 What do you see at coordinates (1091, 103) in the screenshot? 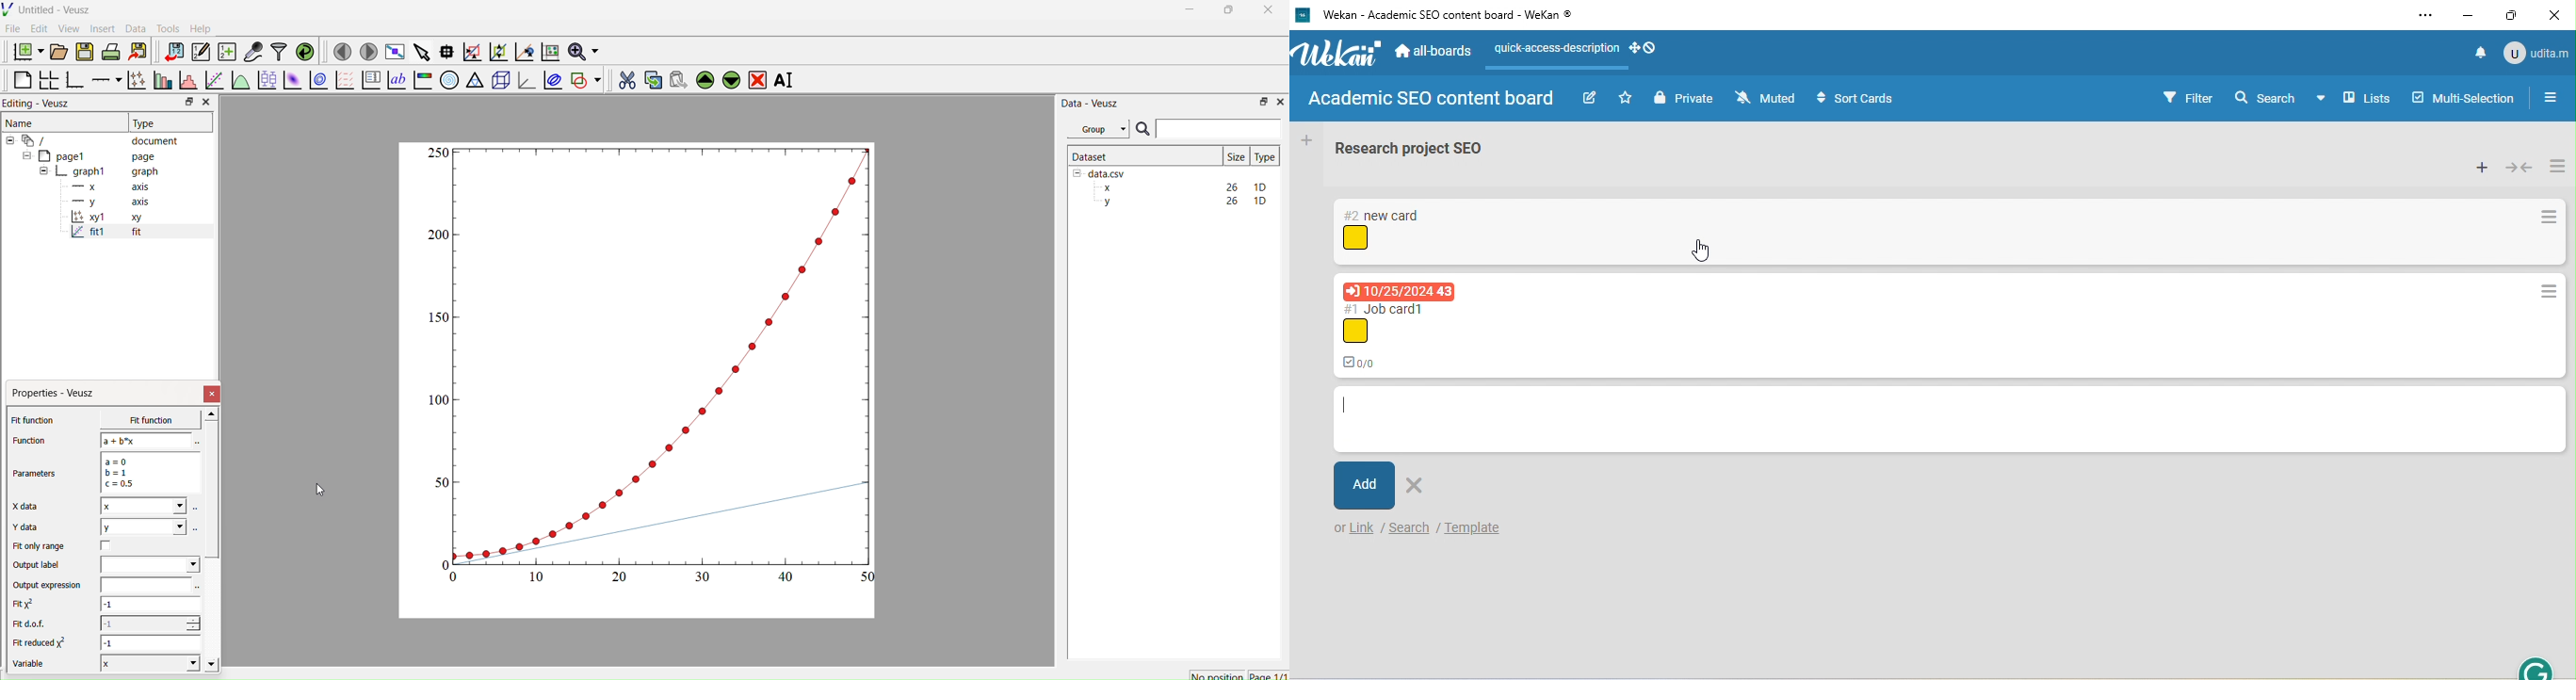
I see `Data - Veusz` at bounding box center [1091, 103].